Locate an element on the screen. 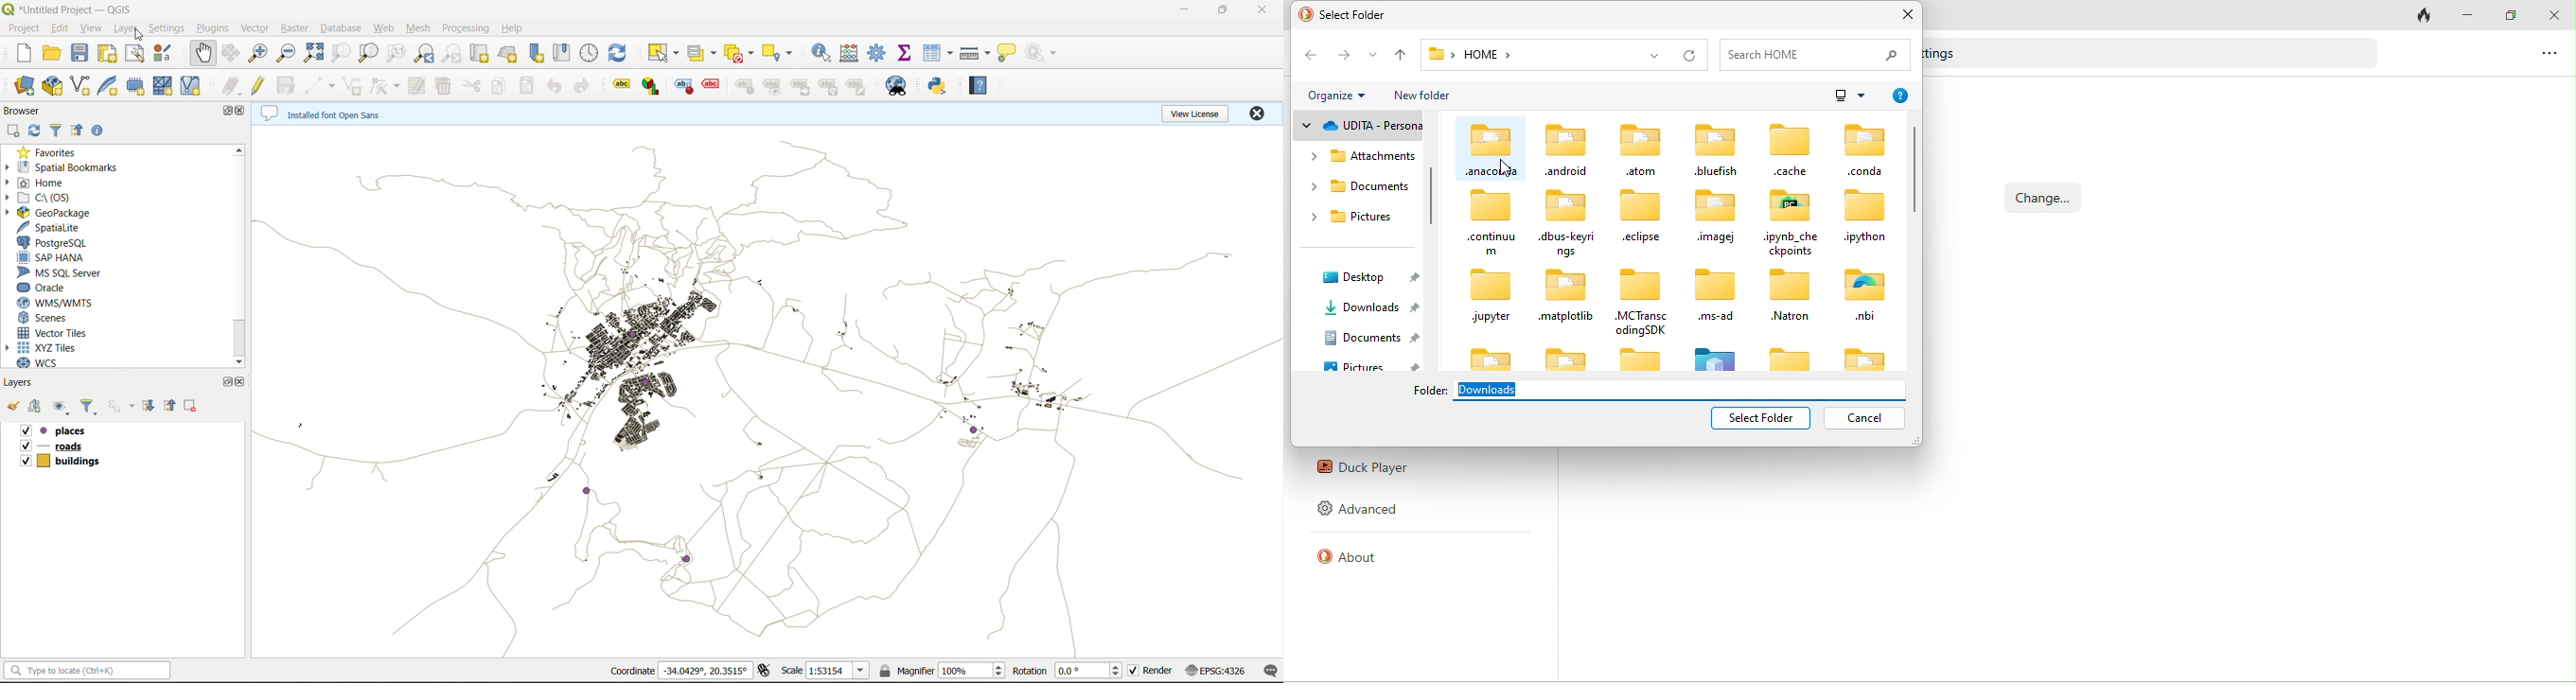  filter is located at coordinates (57, 131).